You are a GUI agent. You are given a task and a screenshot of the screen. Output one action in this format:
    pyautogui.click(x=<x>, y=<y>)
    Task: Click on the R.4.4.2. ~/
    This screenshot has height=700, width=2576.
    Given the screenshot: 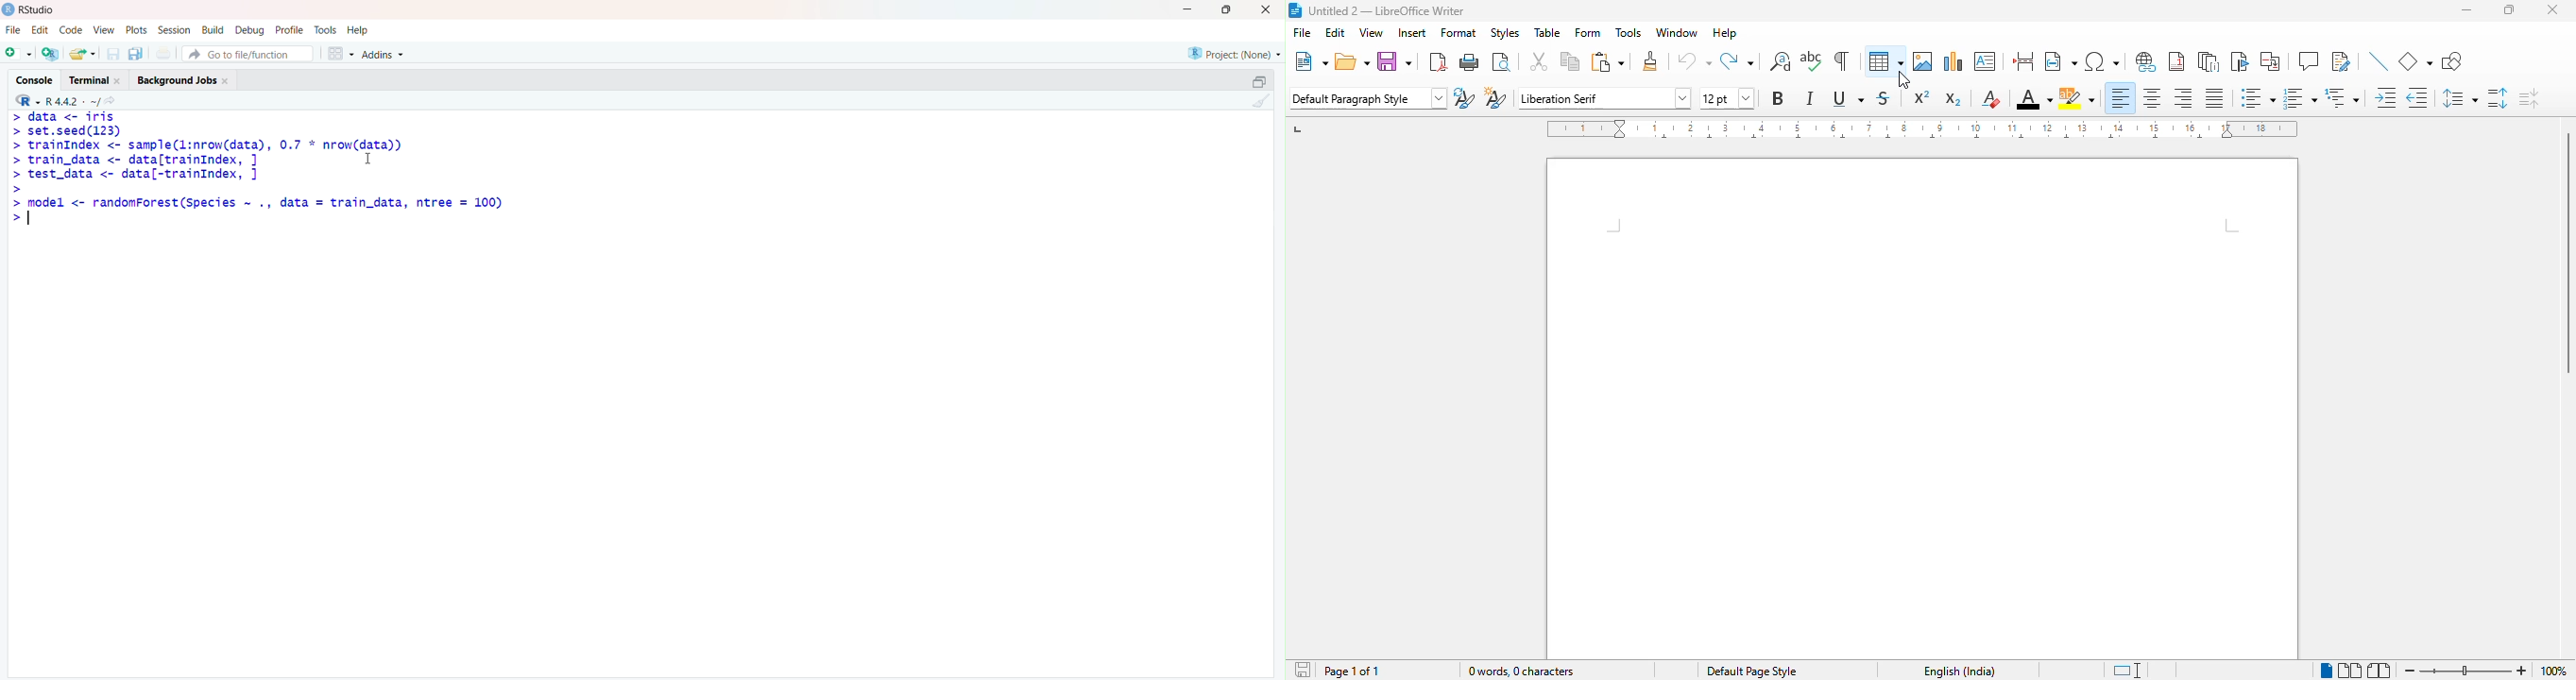 What is the action you would take?
    pyautogui.click(x=74, y=99)
    